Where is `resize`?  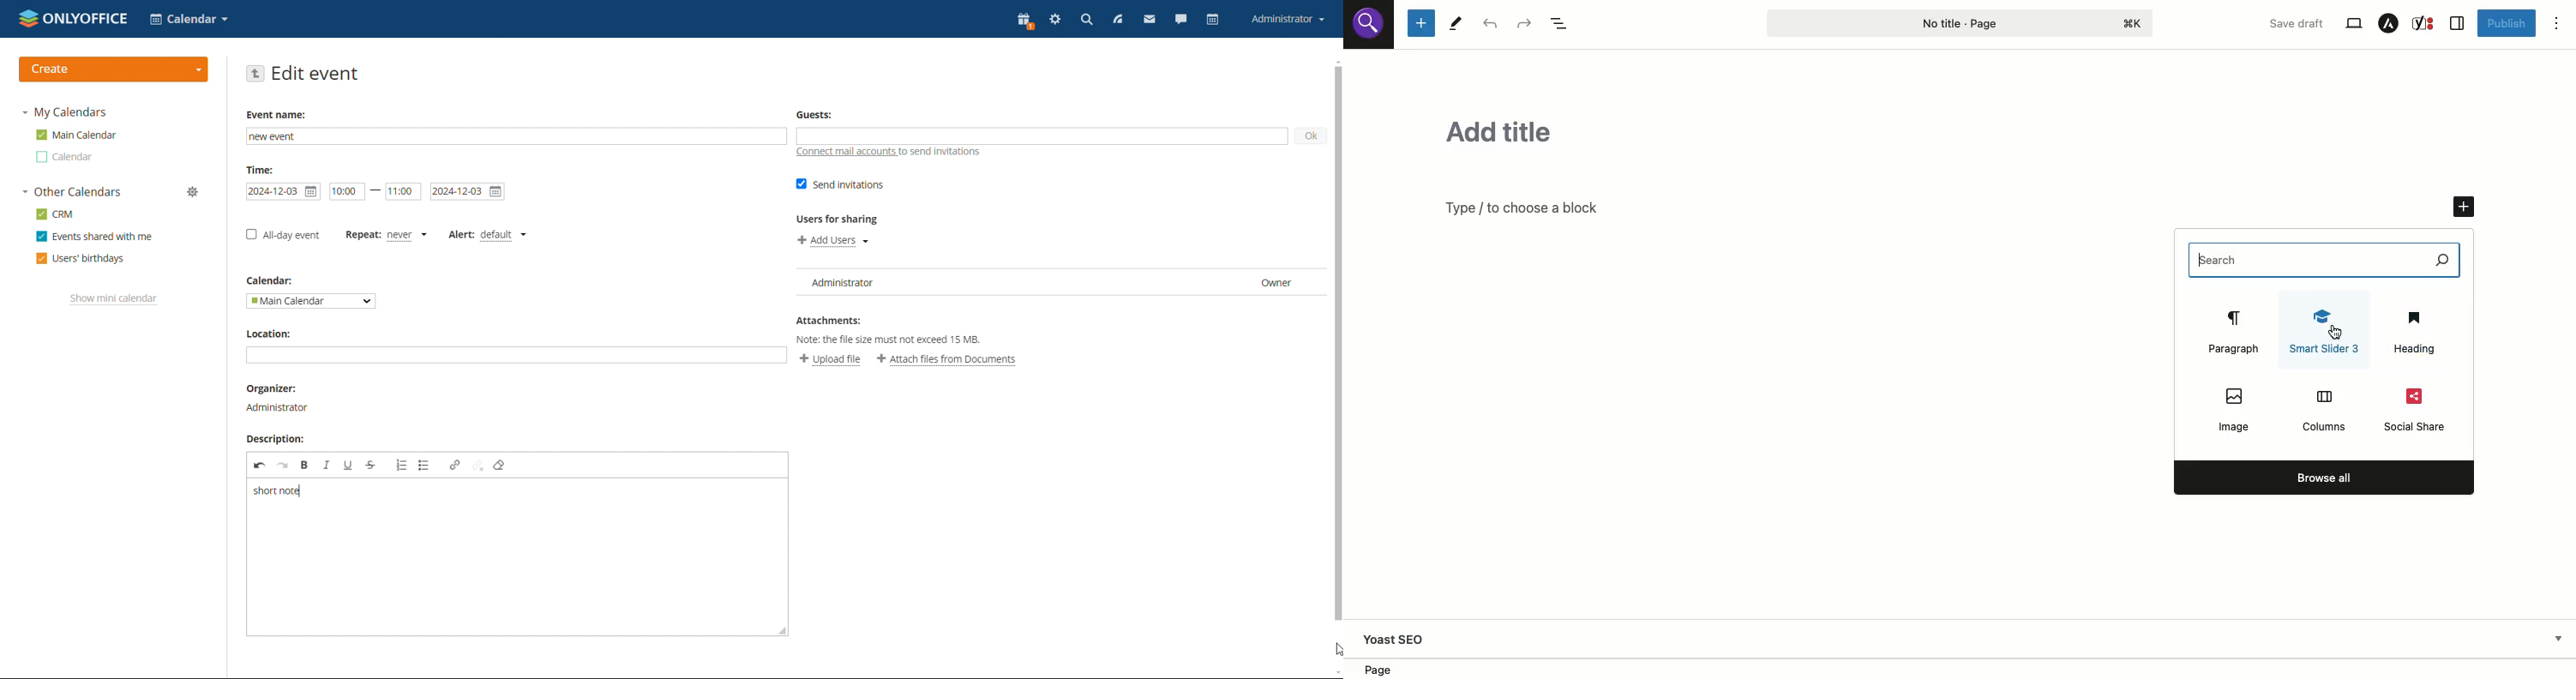 resize is located at coordinates (782, 630).